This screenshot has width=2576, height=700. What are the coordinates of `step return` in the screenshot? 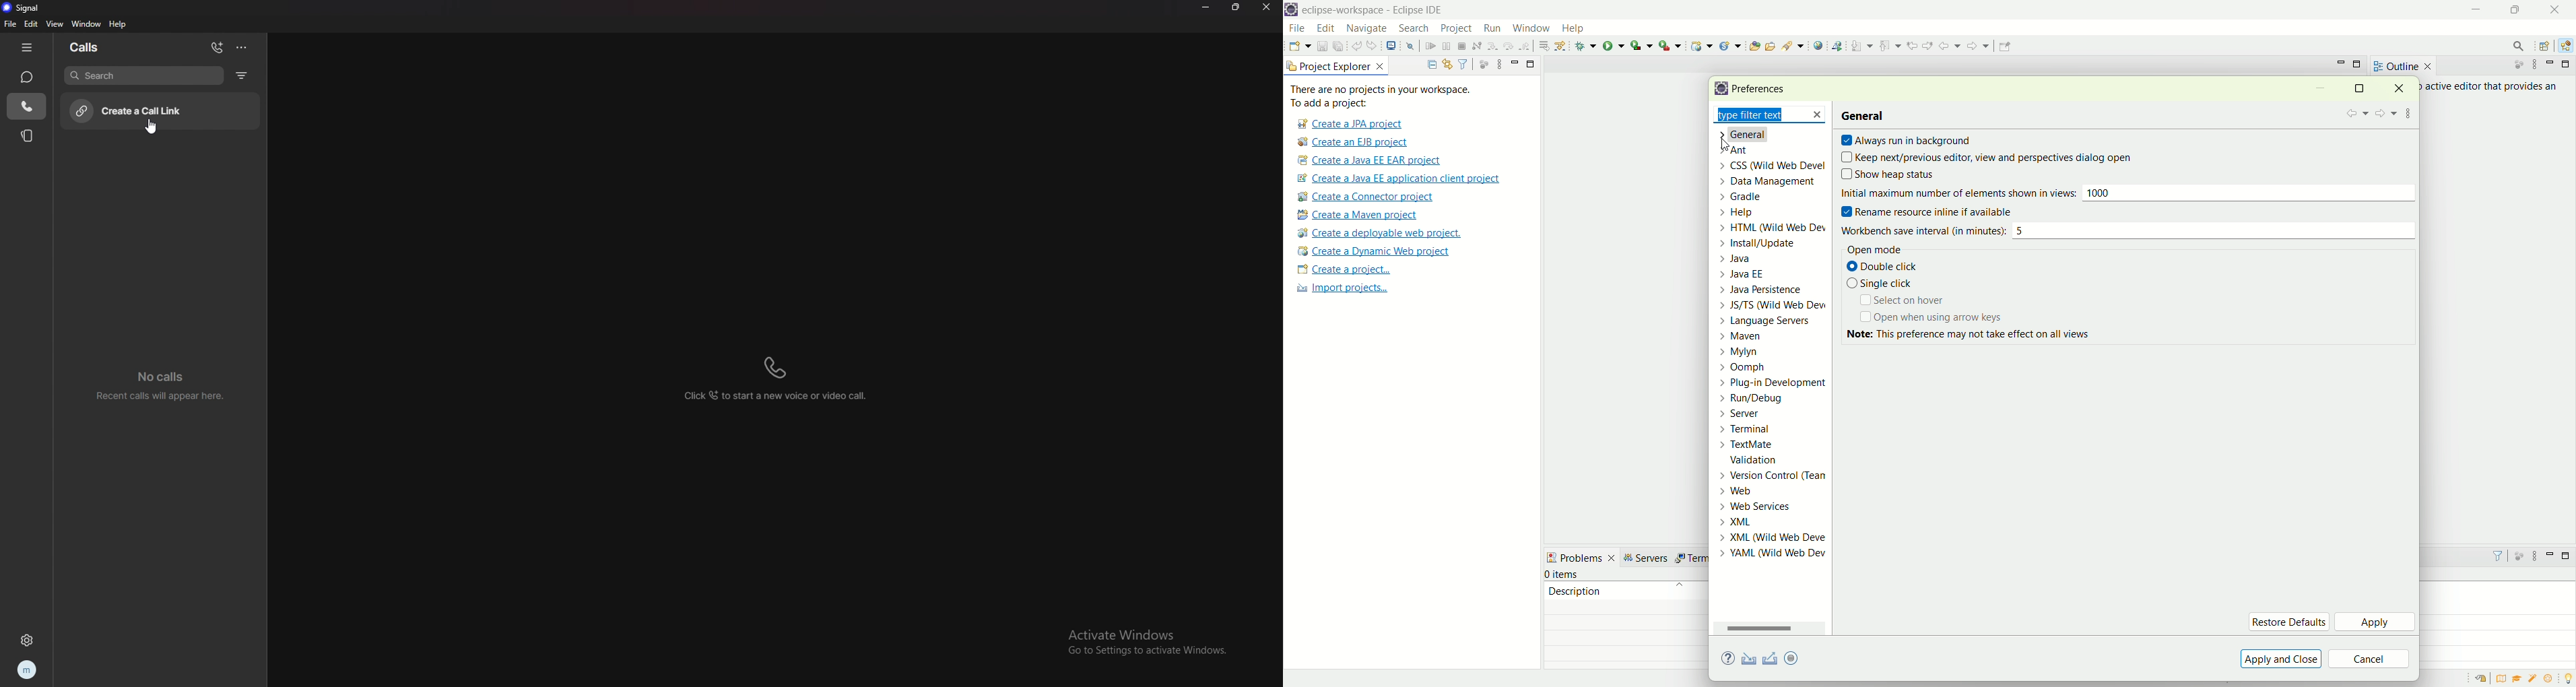 It's located at (1527, 44).